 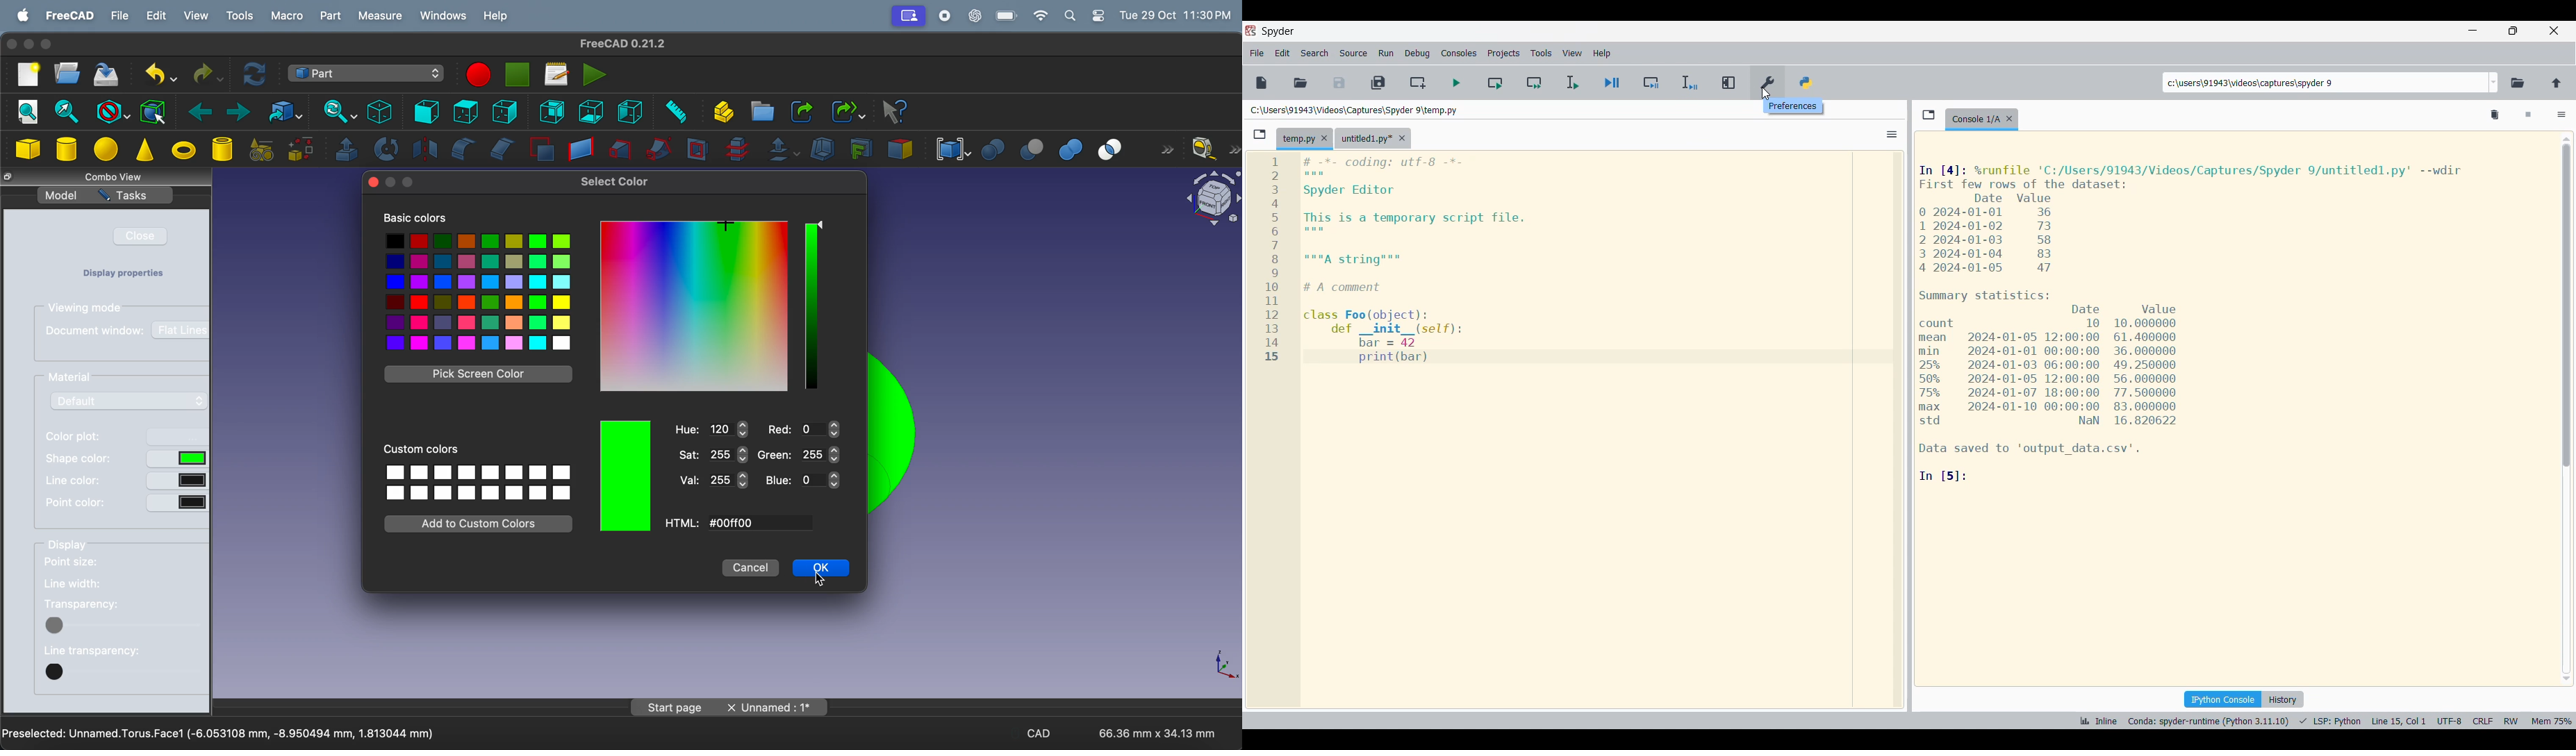 What do you see at coordinates (478, 74) in the screenshot?
I see `marco recording` at bounding box center [478, 74].